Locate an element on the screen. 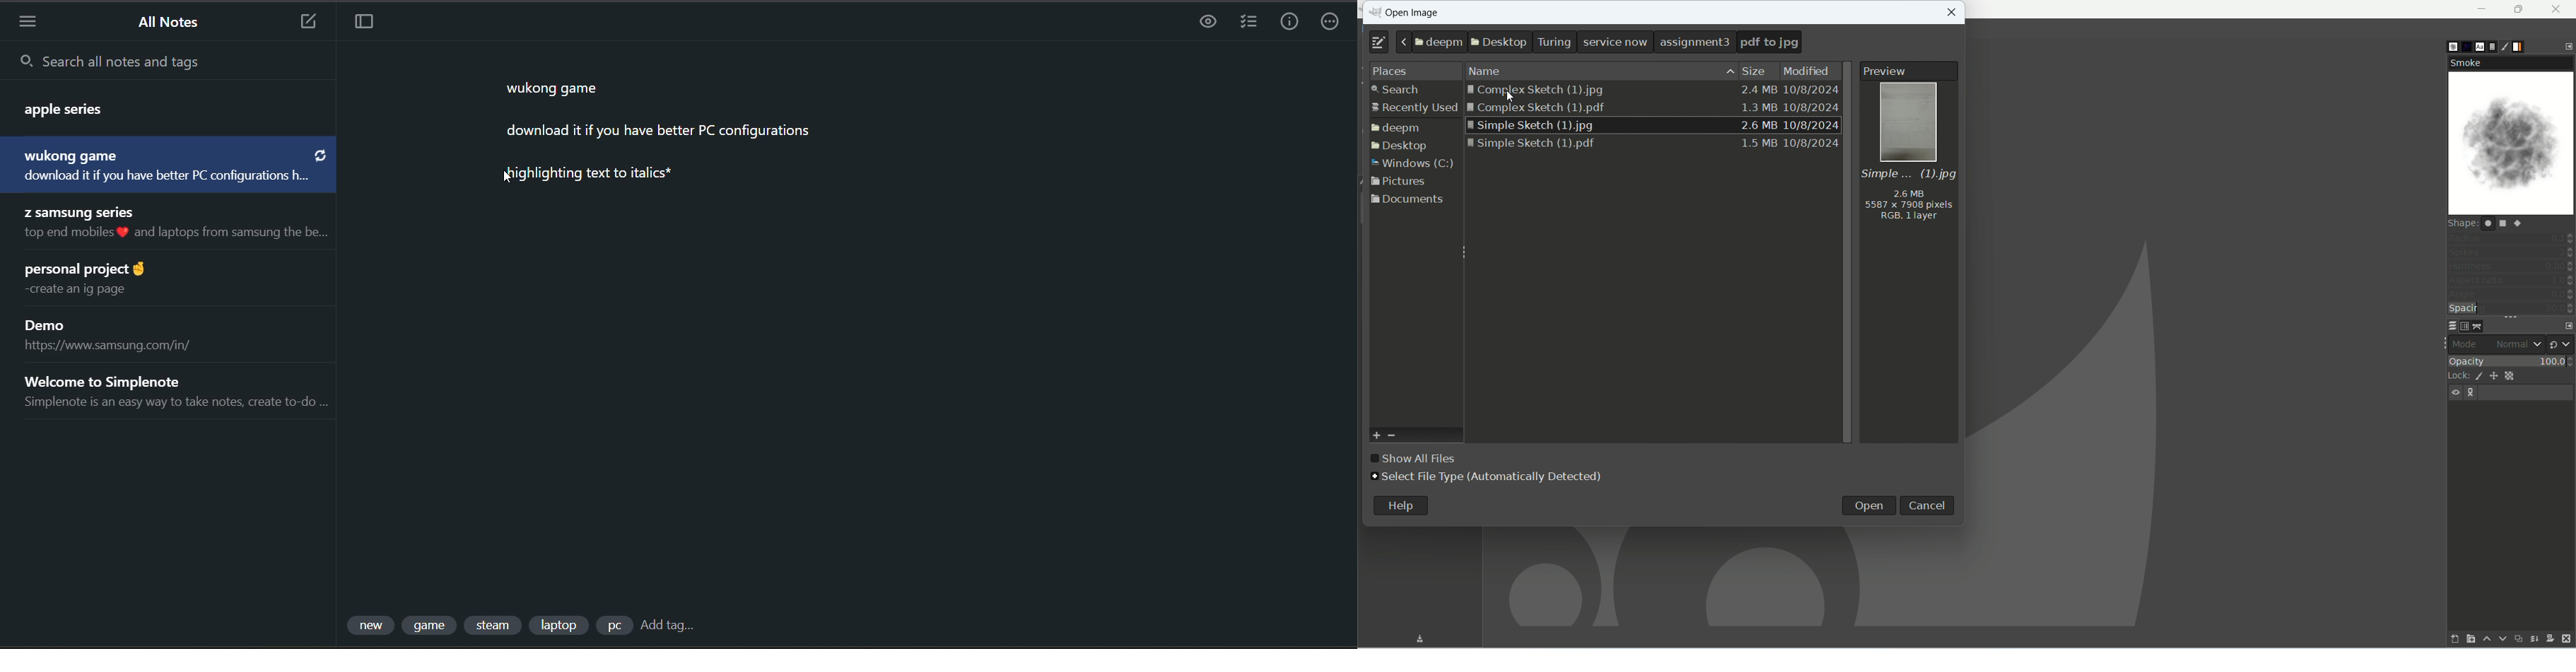  lower this layer is located at coordinates (2503, 639).